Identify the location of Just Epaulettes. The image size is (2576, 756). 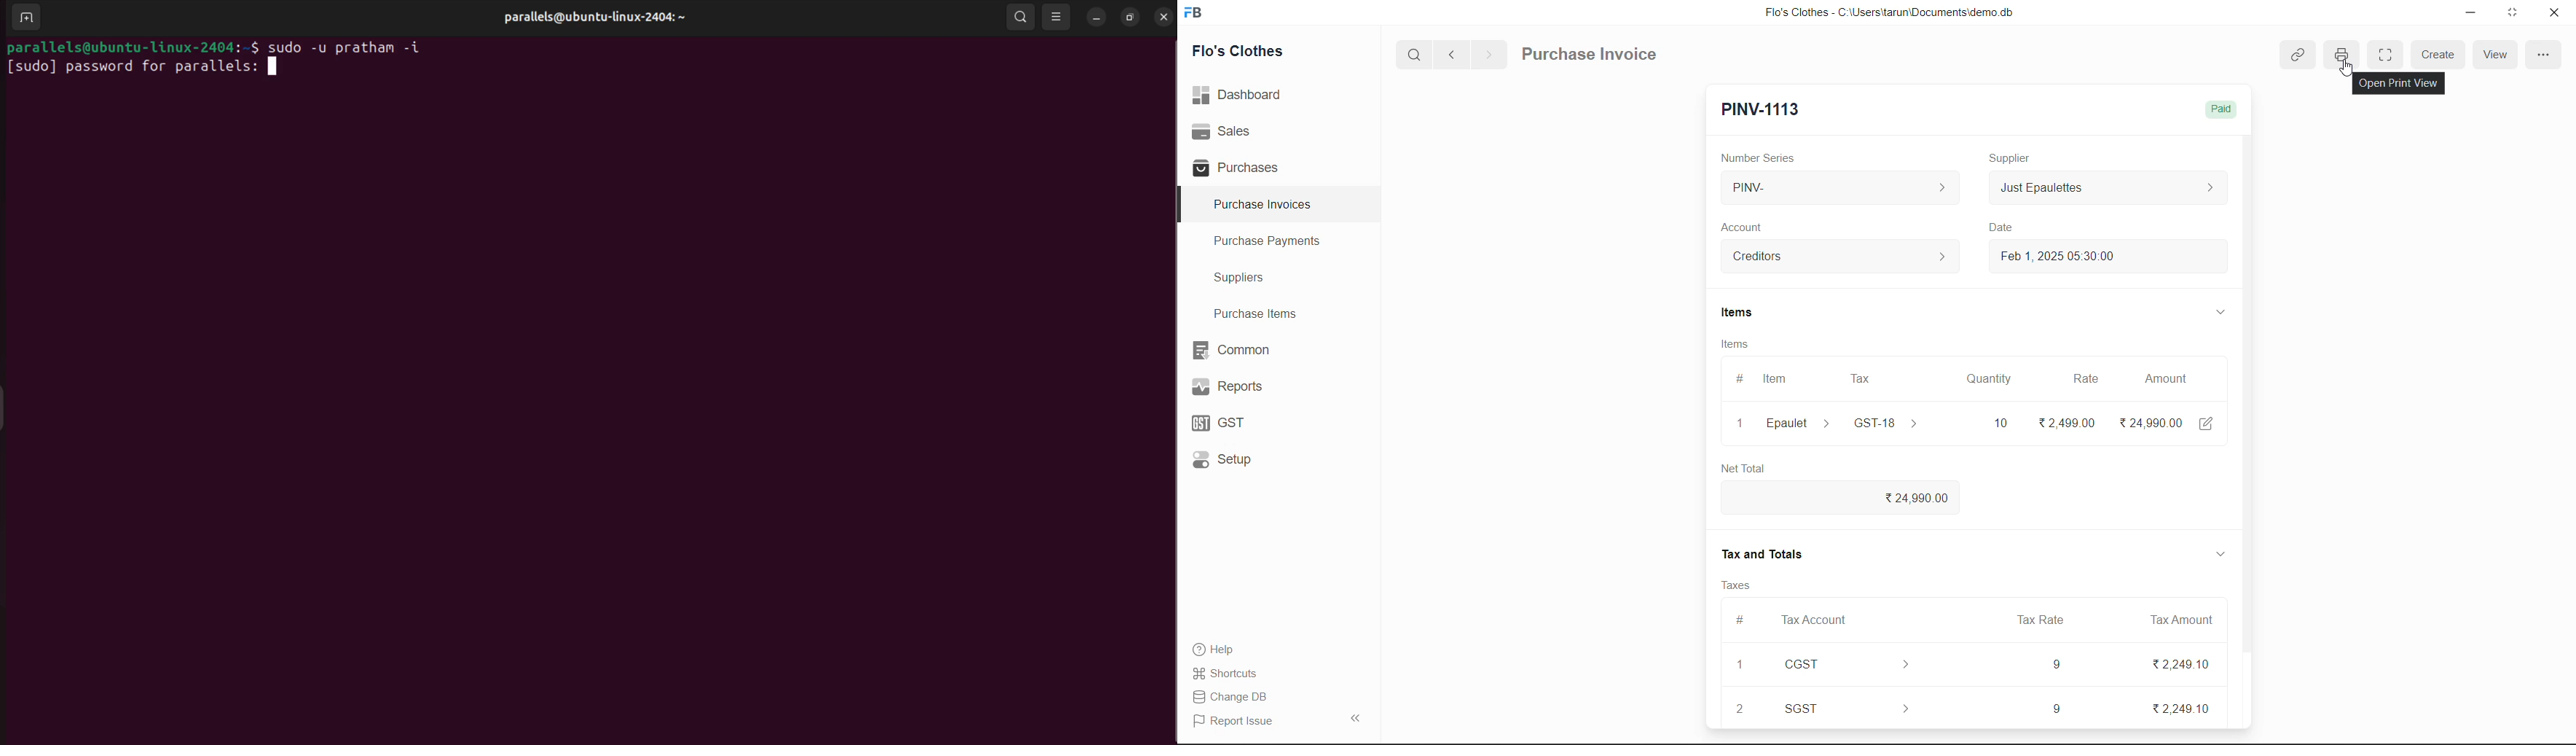
(2105, 187).